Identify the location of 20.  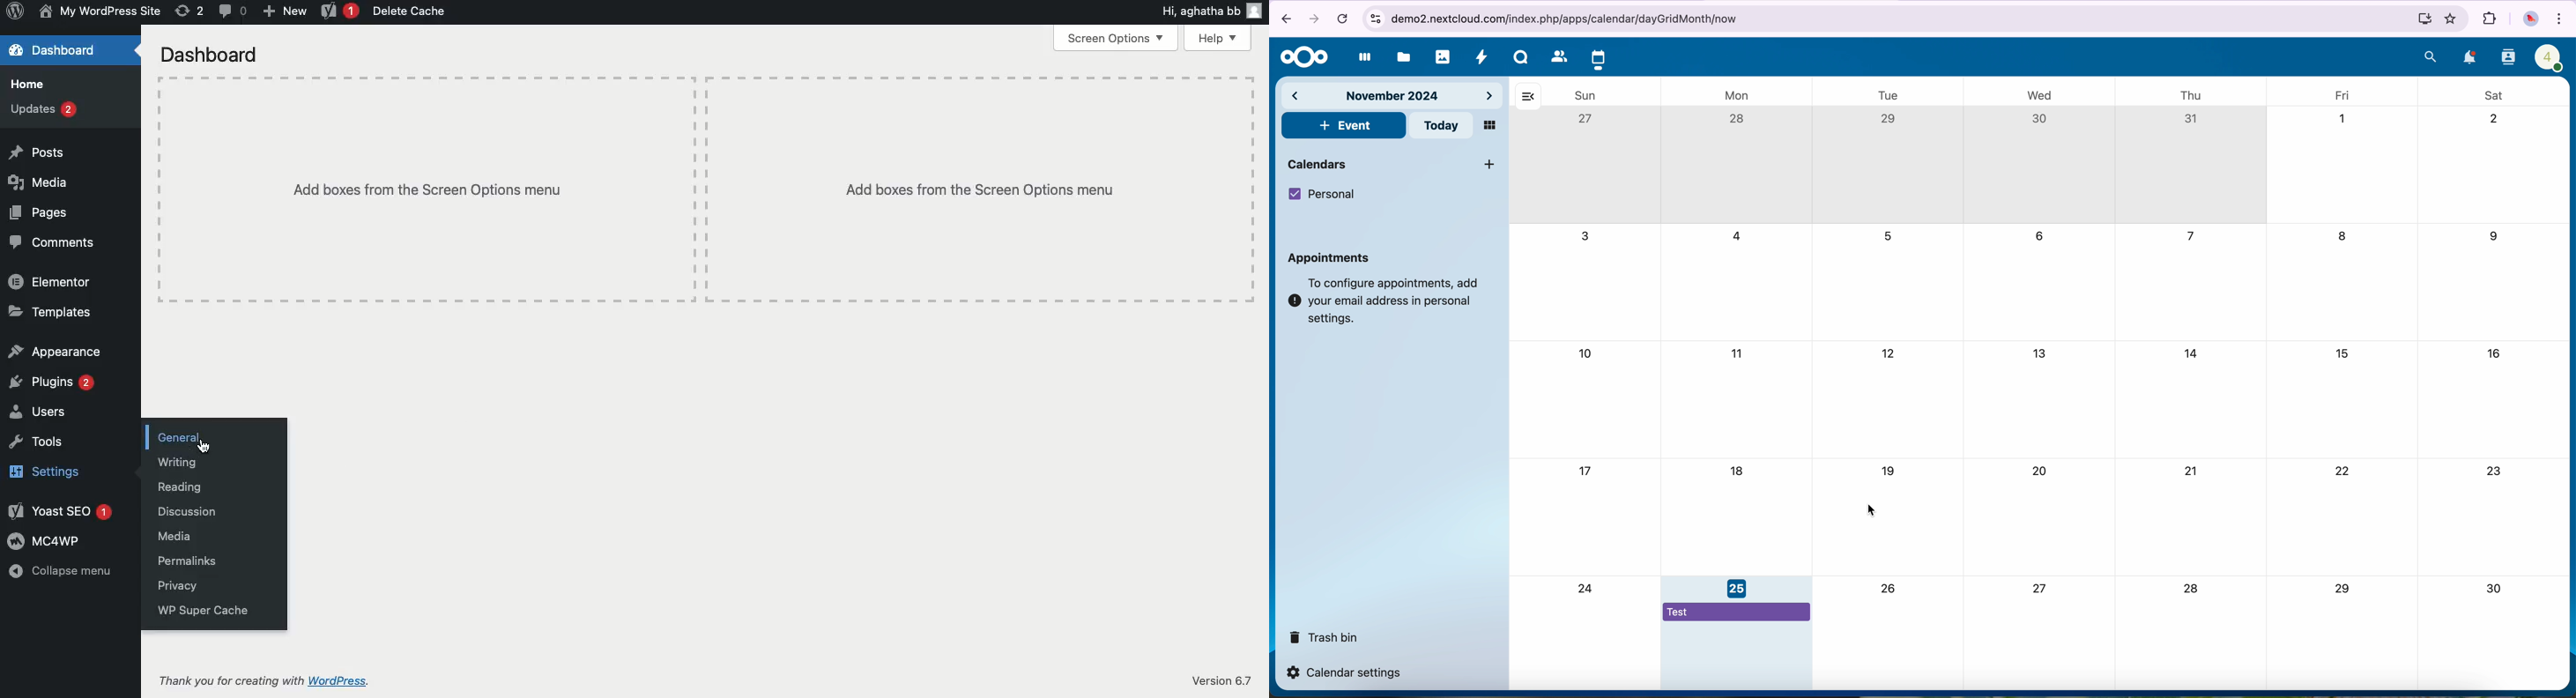
(2038, 471).